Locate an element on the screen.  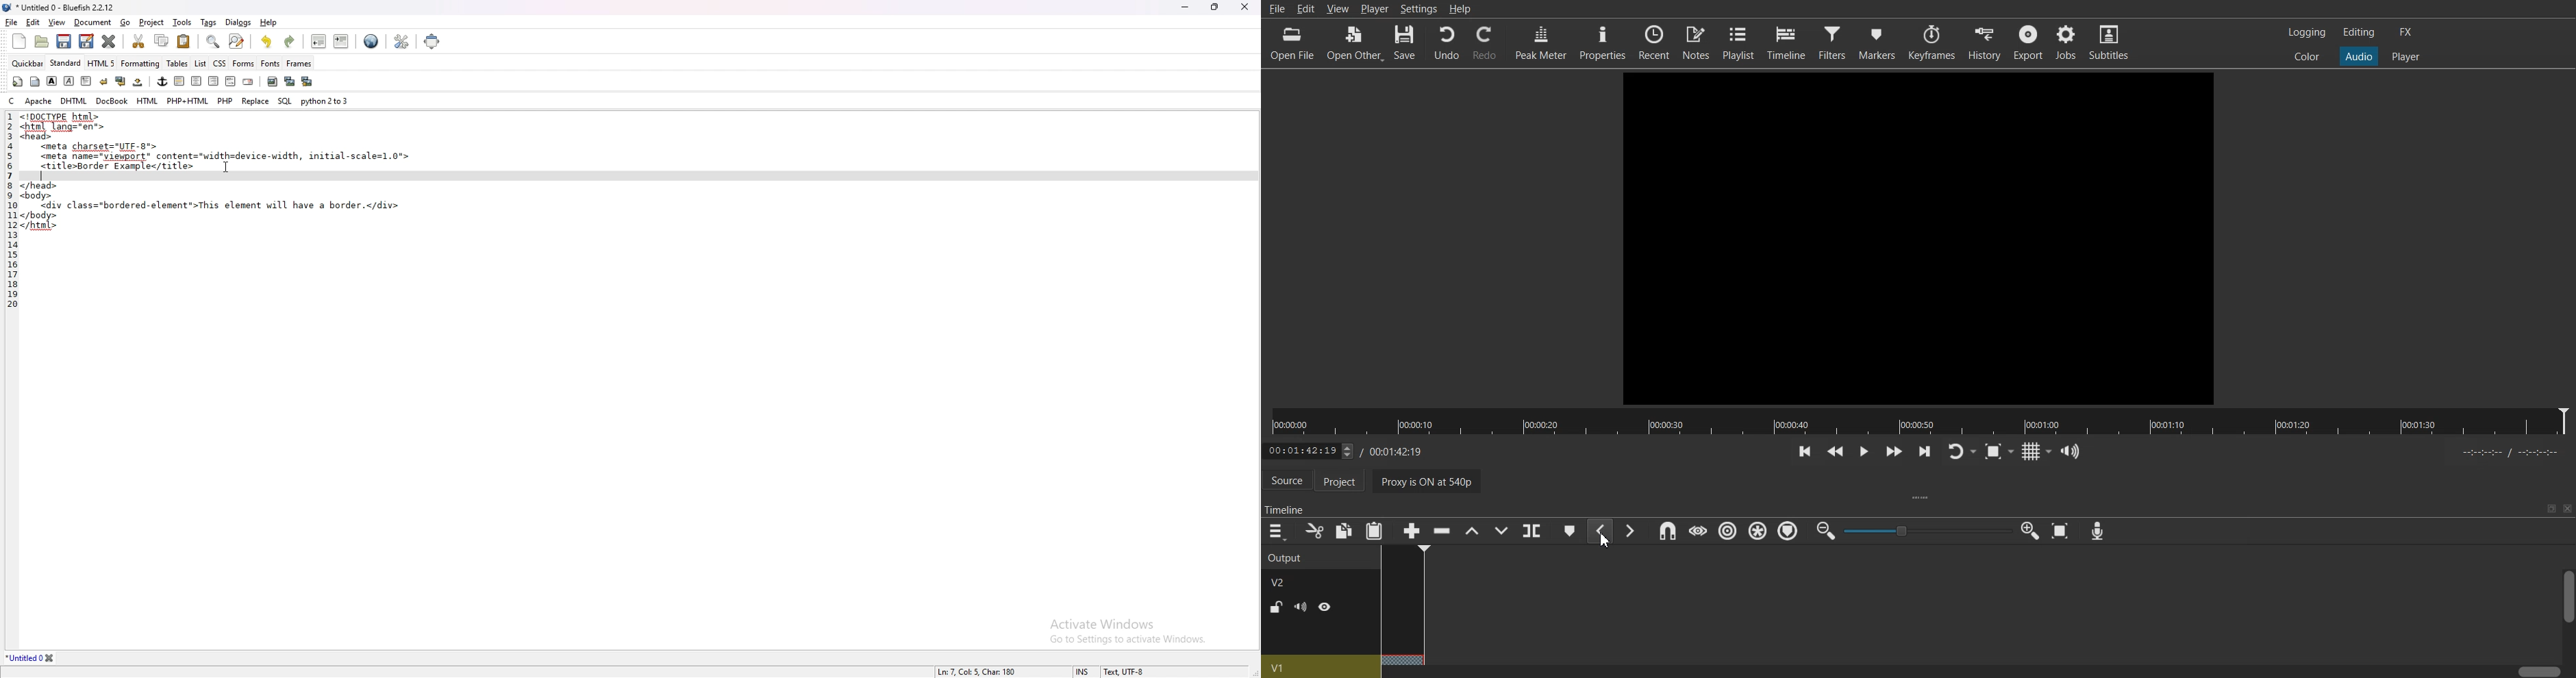
break and clear is located at coordinates (121, 81).